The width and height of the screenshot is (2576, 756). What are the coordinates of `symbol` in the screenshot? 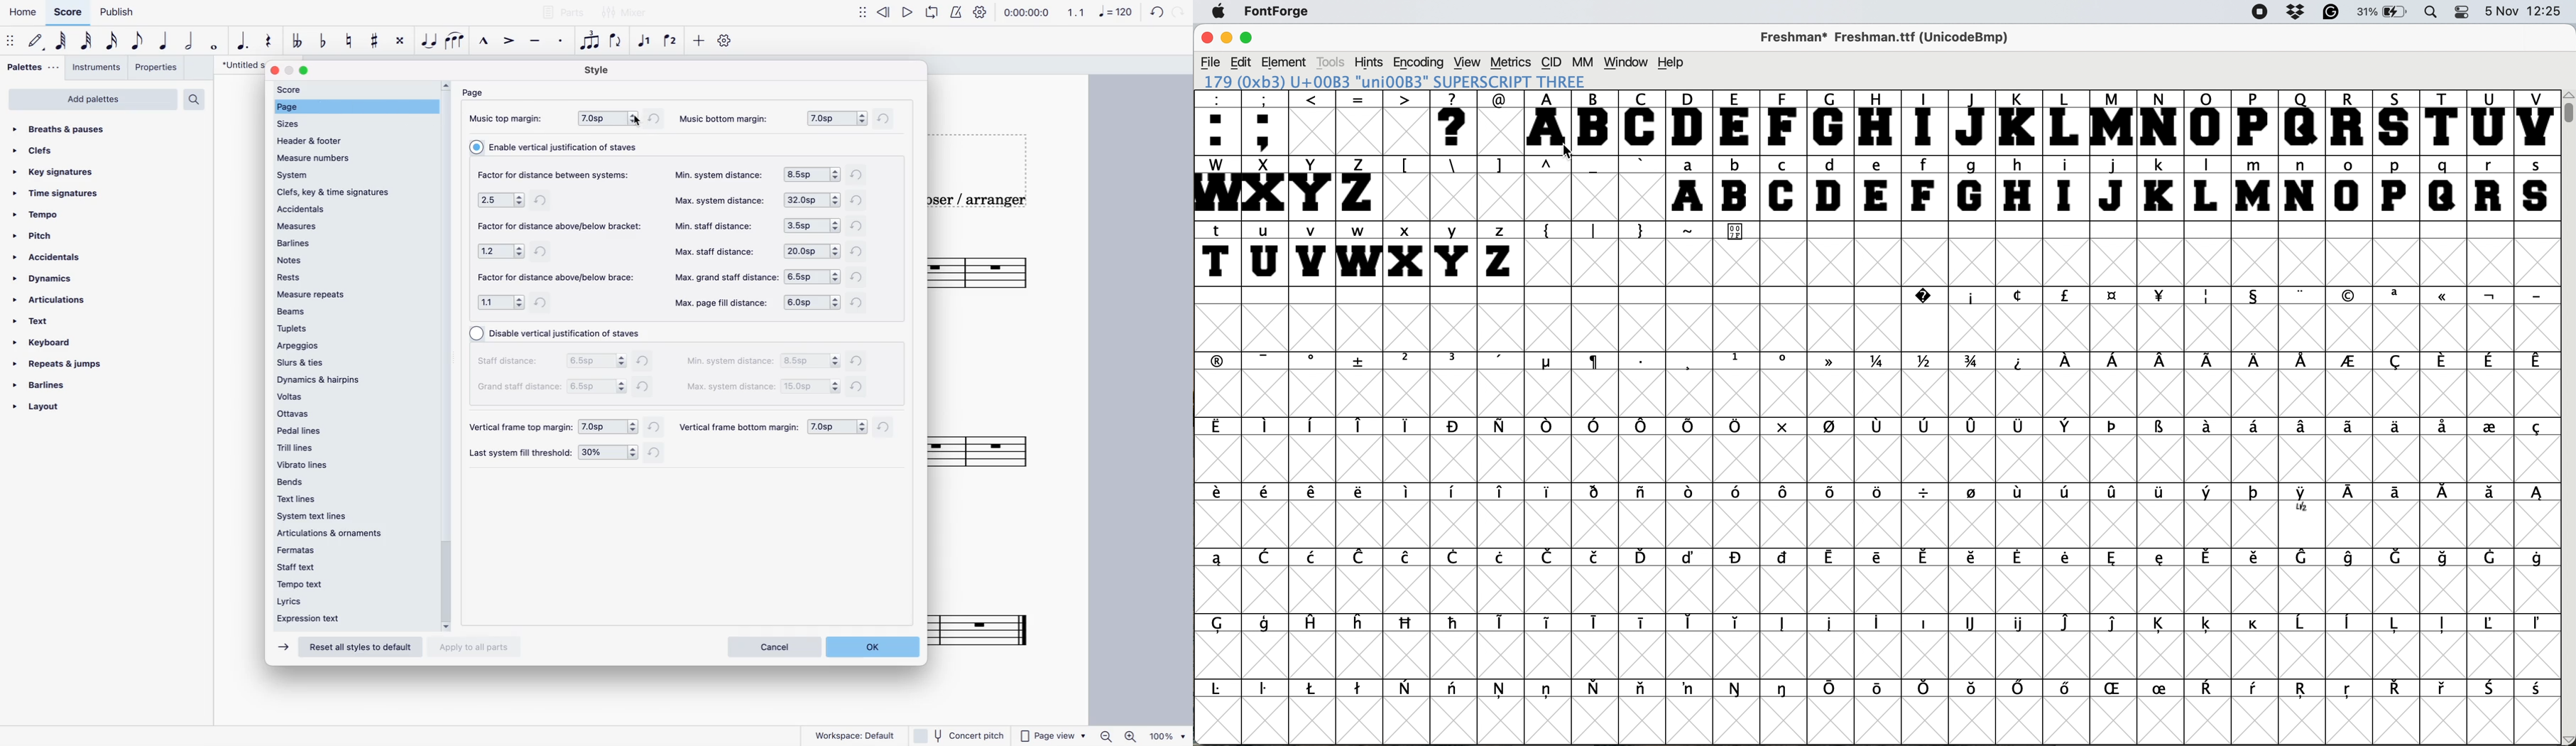 It's located at (2537, 362).